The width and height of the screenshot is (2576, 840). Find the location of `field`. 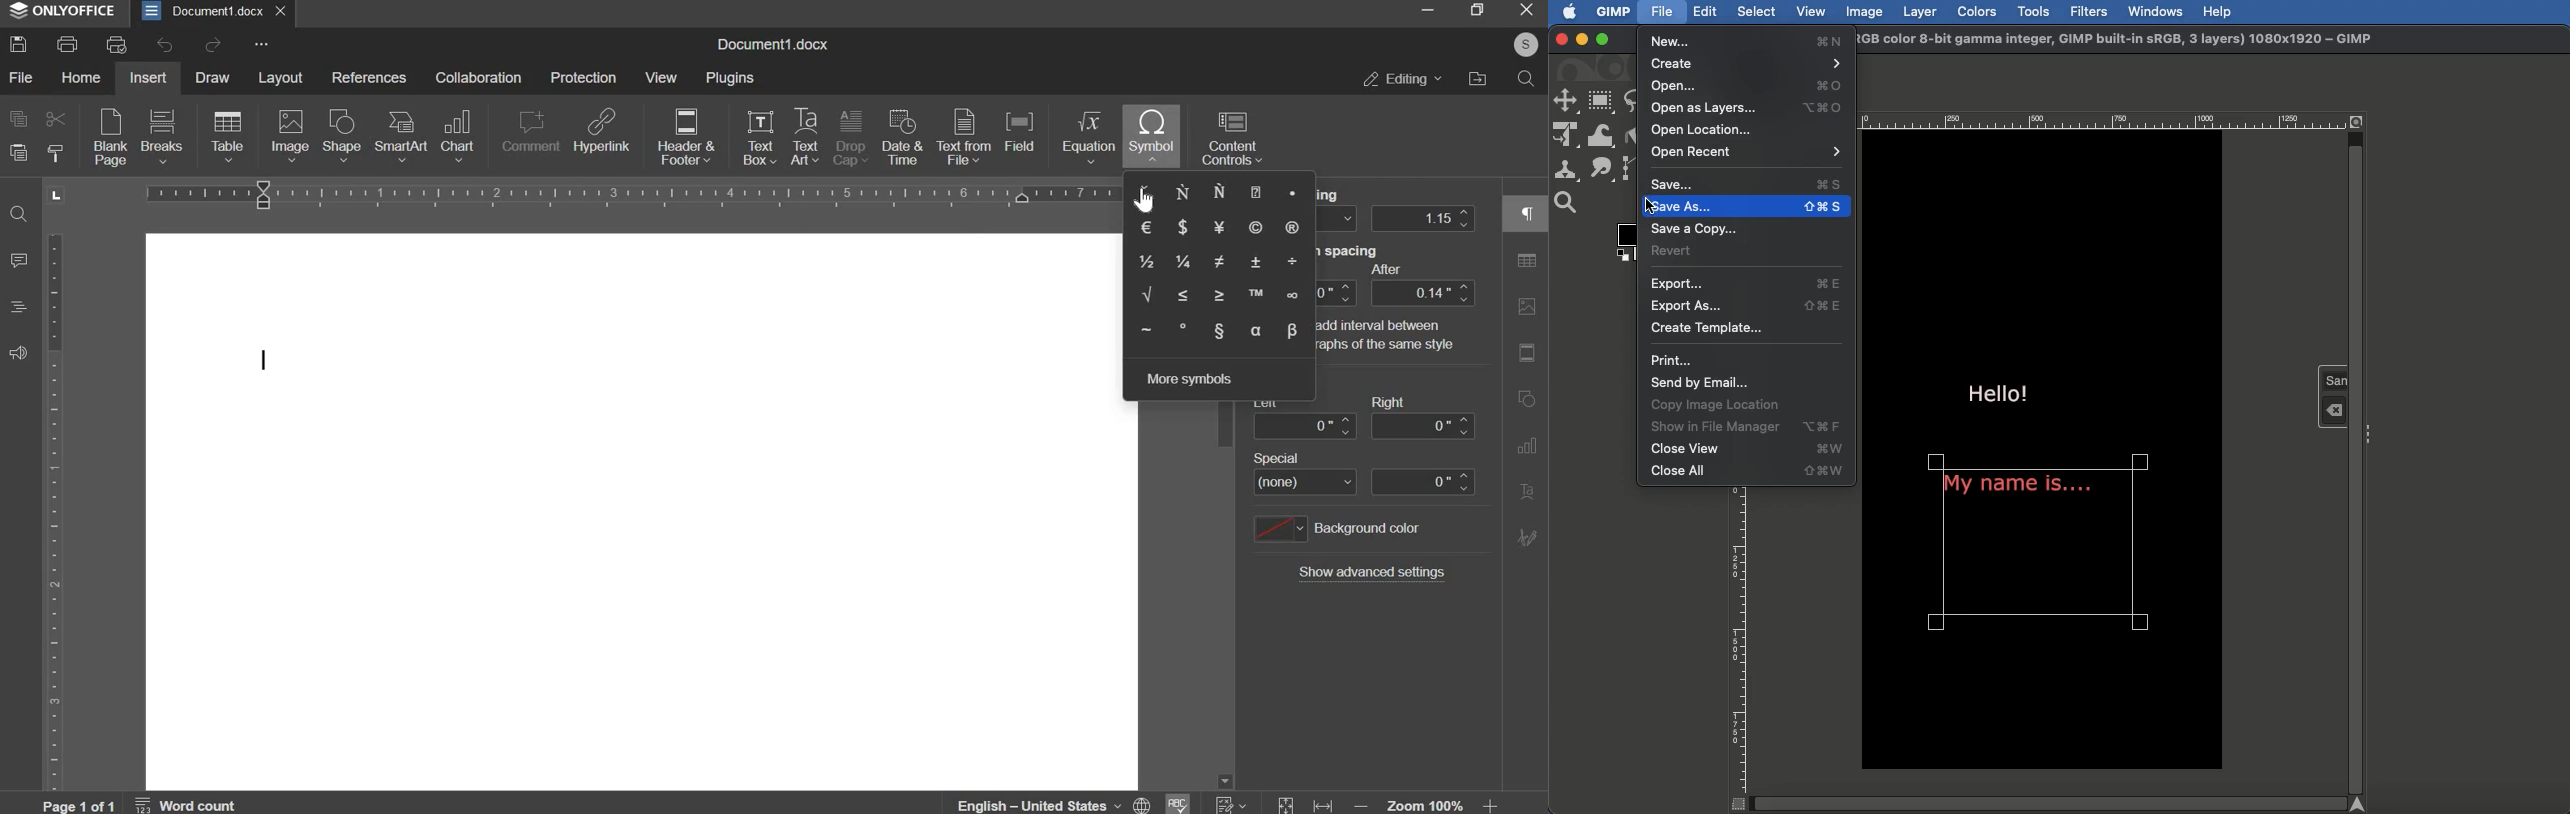

field is located at coordinates (1018, 130).